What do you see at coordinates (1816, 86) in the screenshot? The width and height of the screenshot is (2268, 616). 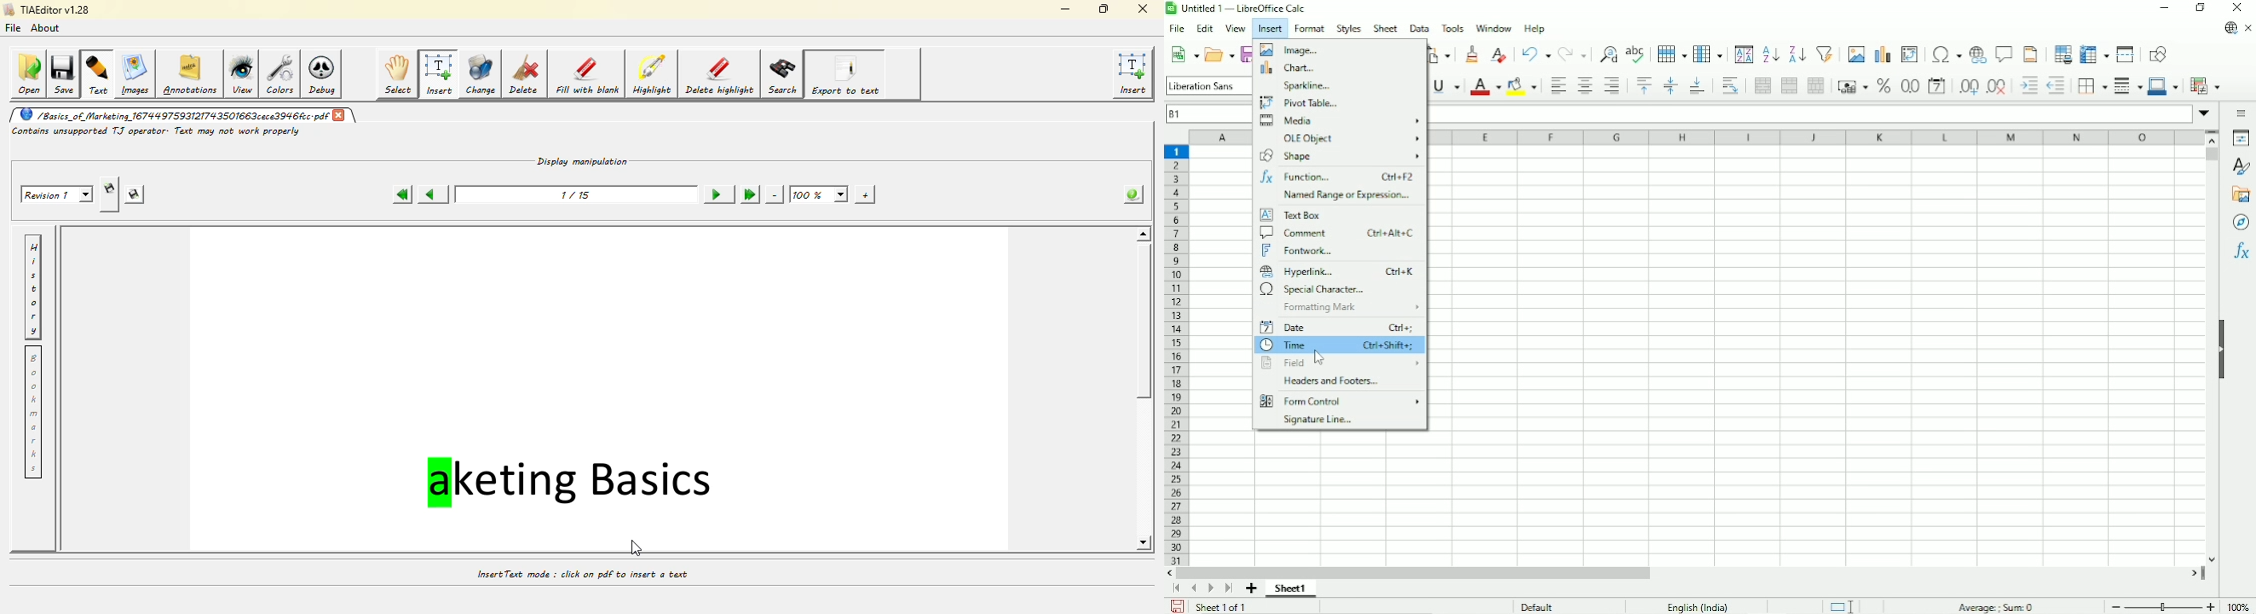 I see `Unmerge cells` at bounding box center [1816, 86].